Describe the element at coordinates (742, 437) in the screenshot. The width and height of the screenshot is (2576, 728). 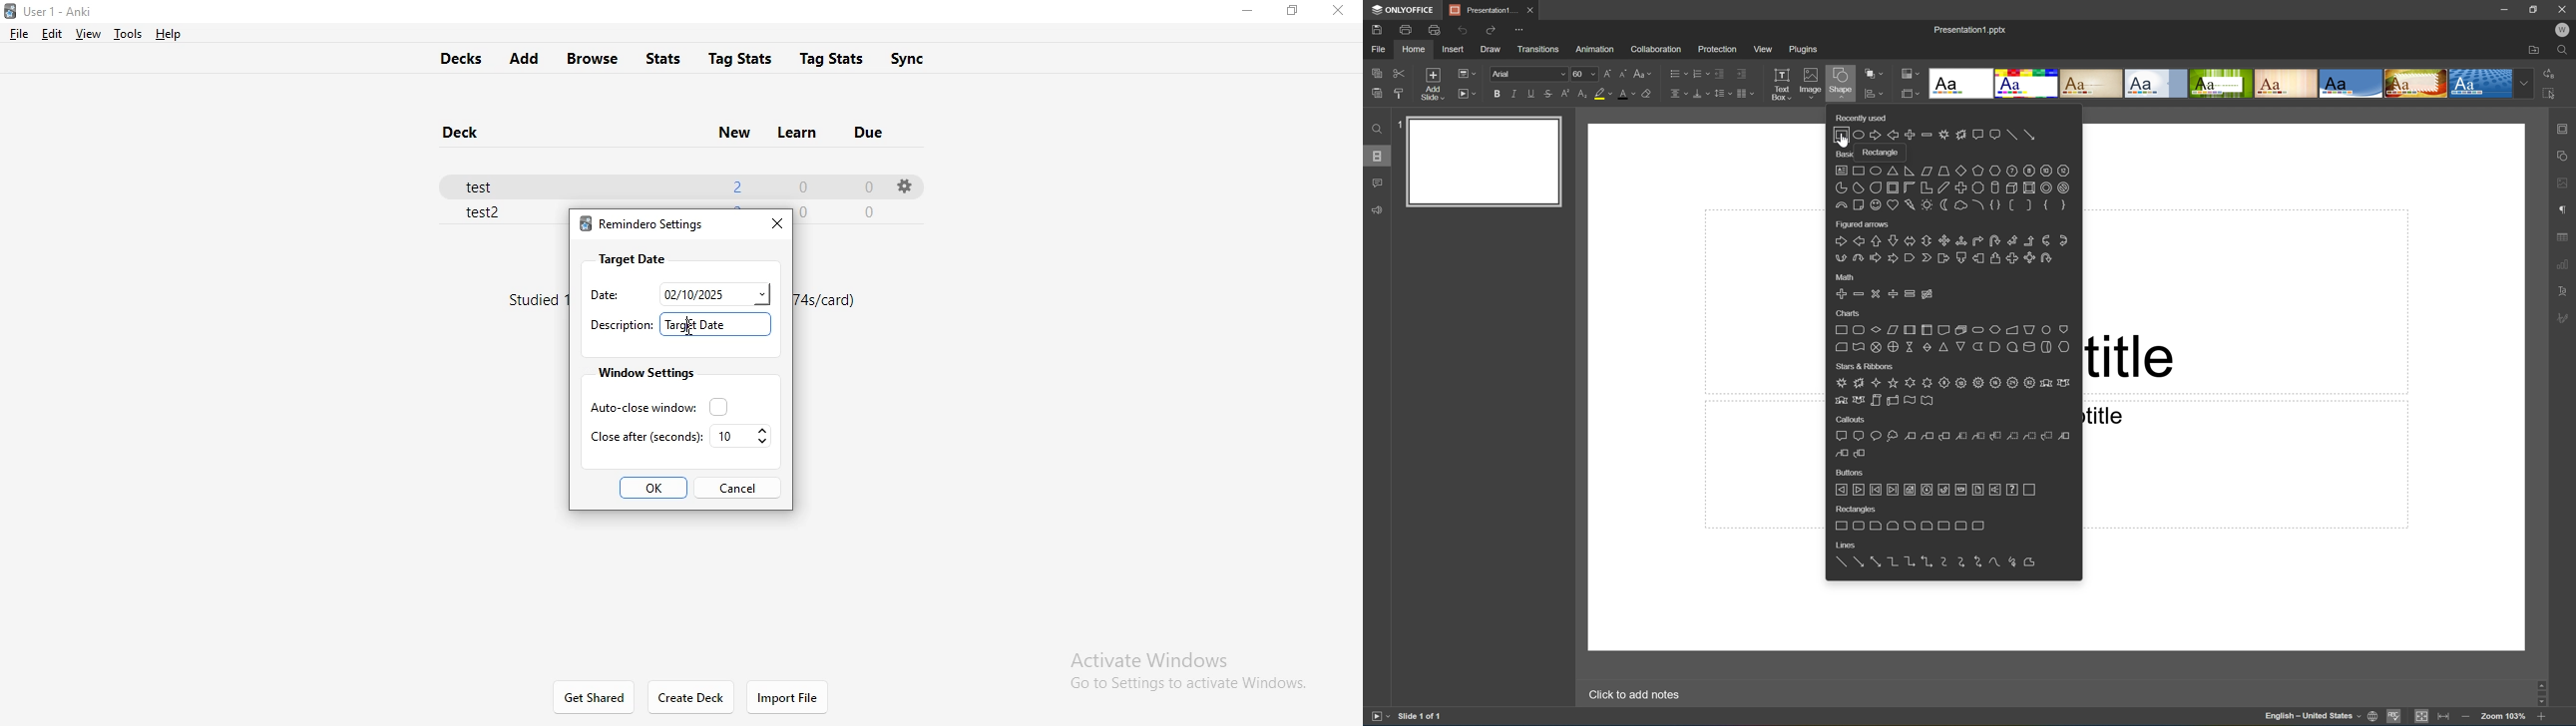
I see `10` at that location.